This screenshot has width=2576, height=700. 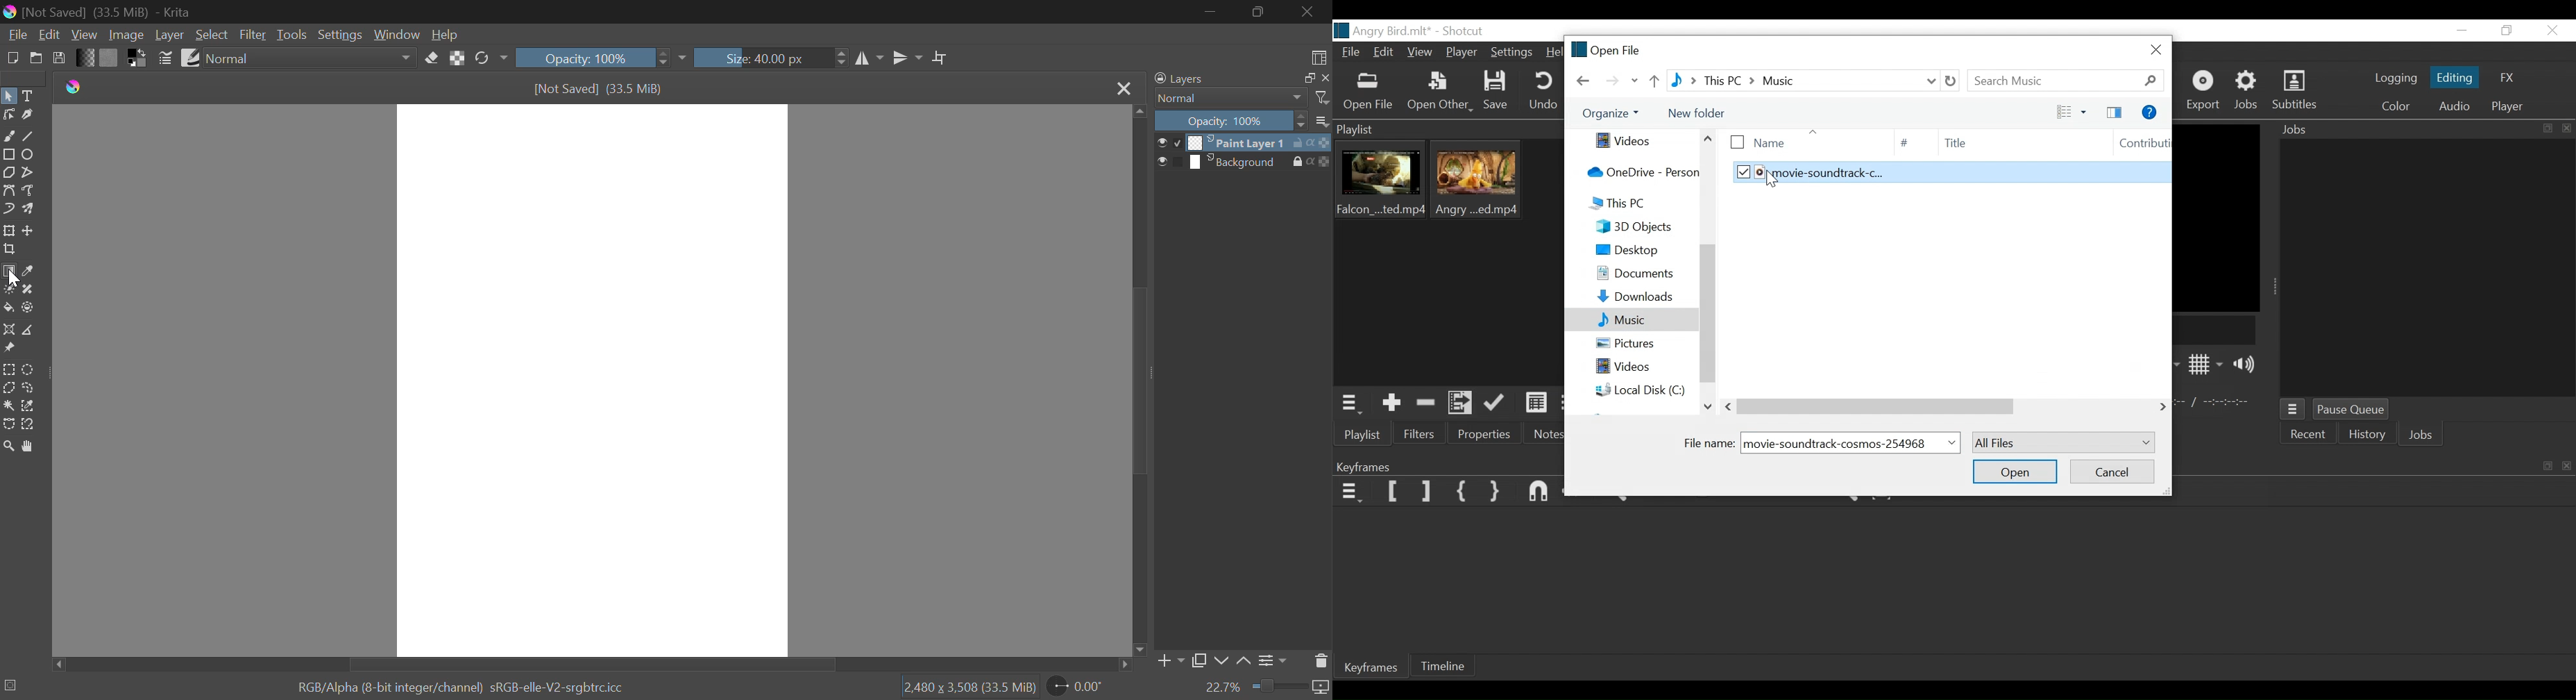 I want to click on Normal, so click(x=1223, y=98).